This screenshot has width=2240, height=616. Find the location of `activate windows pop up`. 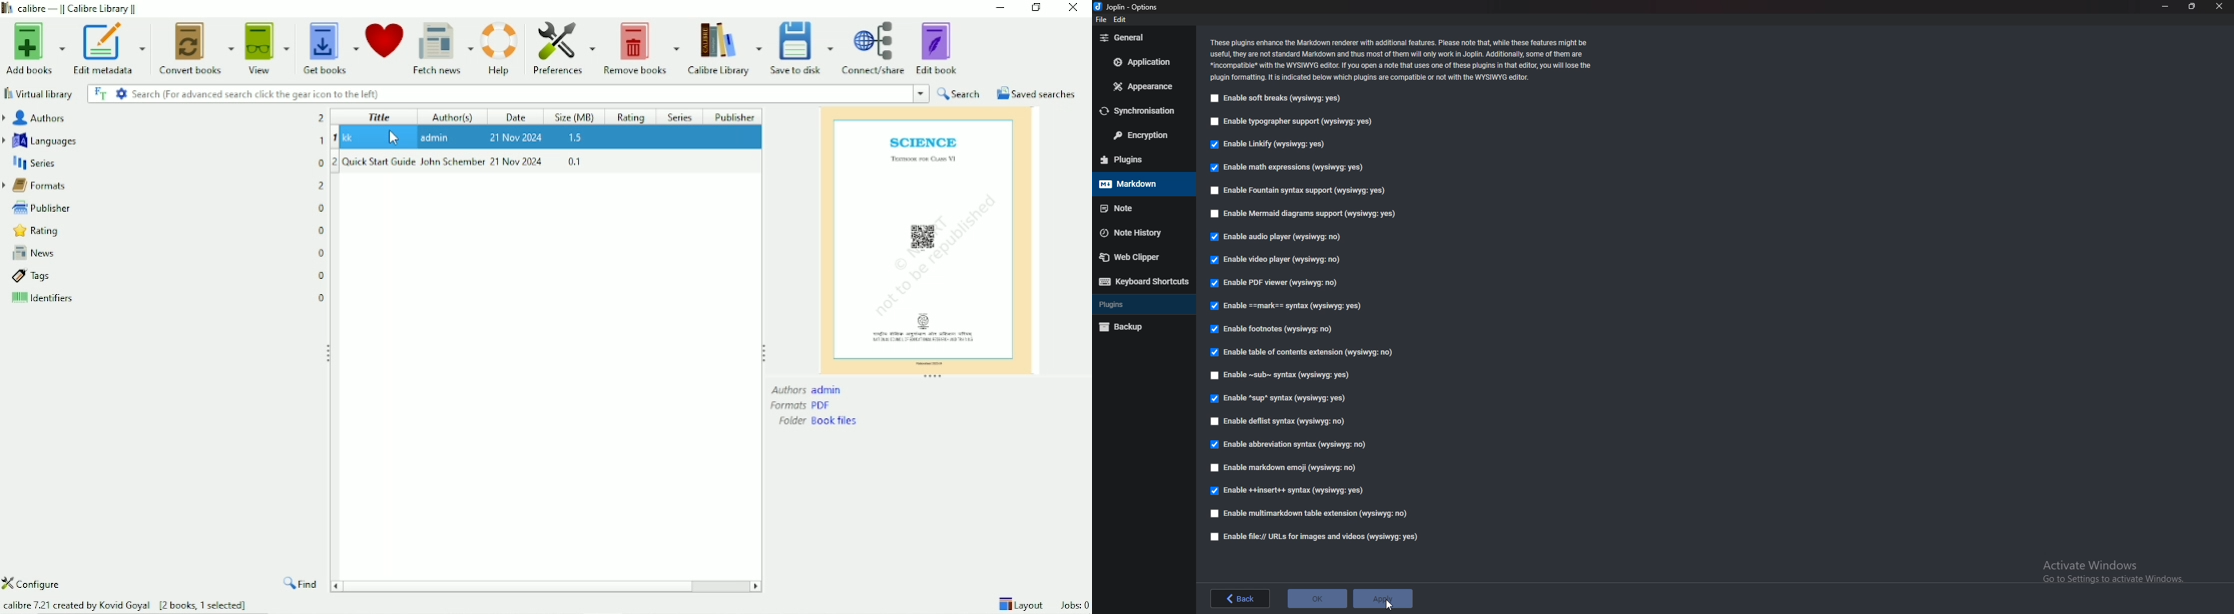

activate windows pop up is located at coordinates (2115, 574).